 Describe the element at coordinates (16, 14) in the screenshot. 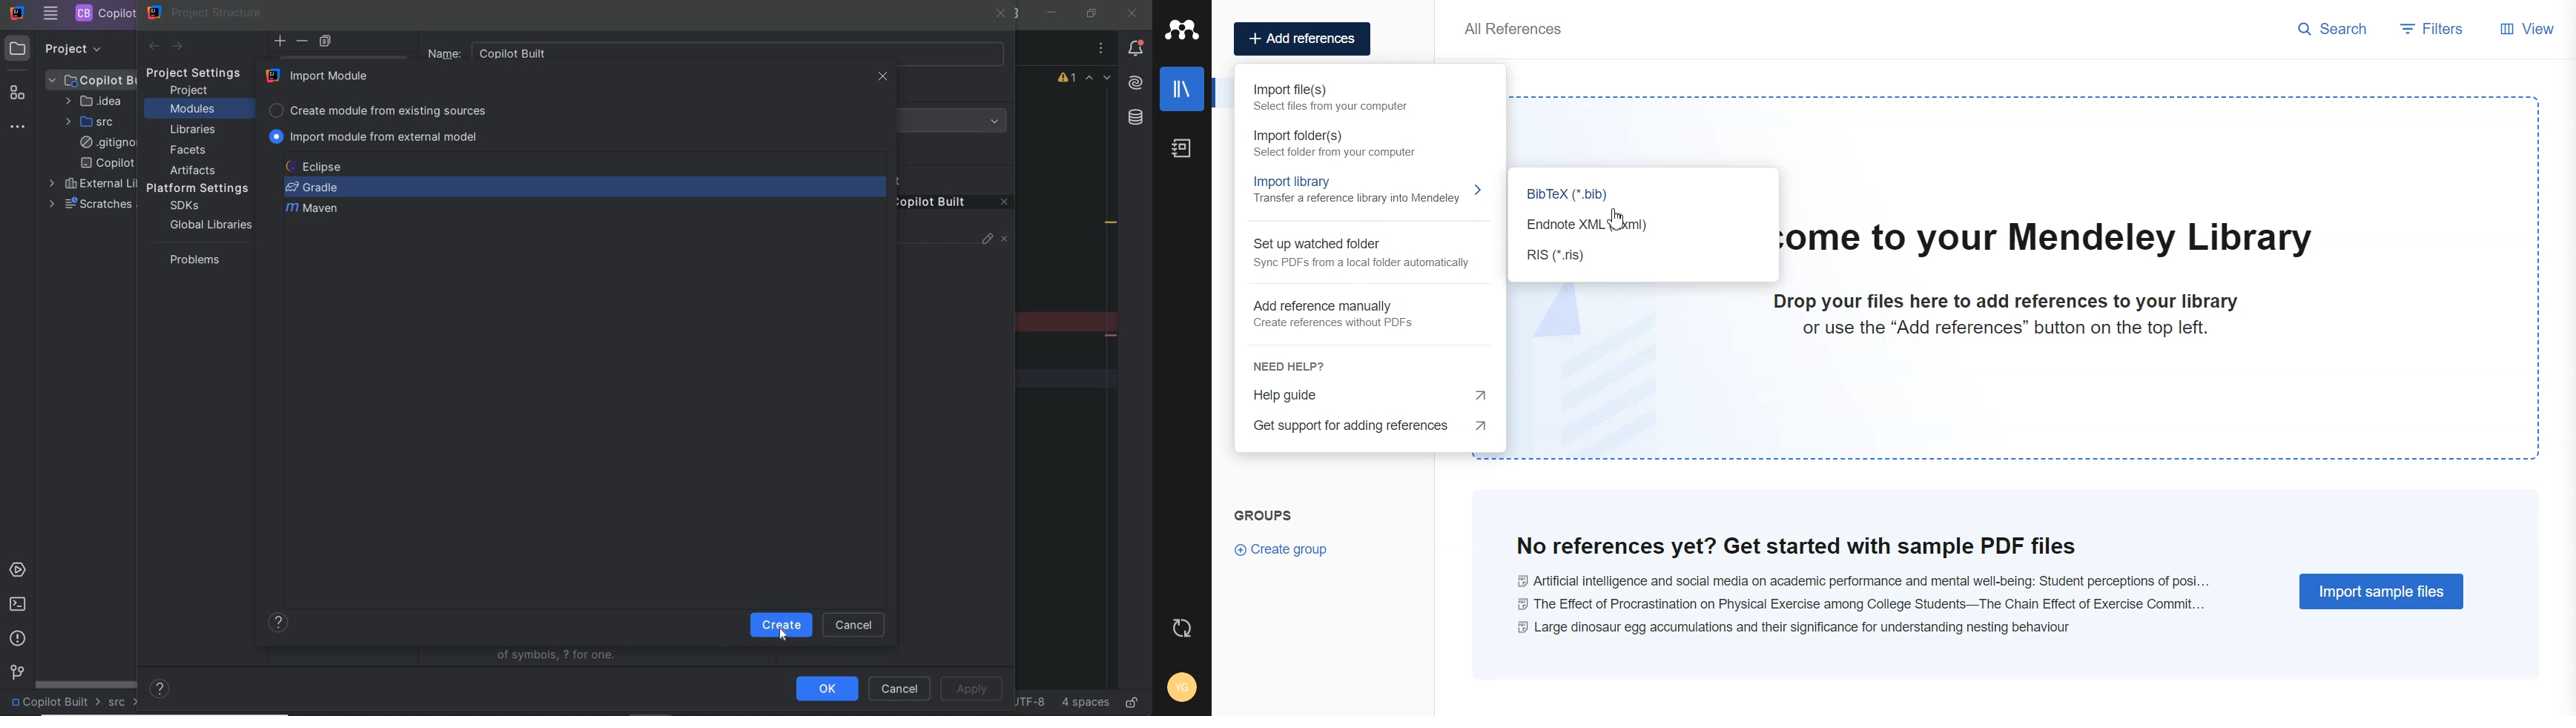

I see `SYSTEM NAME` at that location.